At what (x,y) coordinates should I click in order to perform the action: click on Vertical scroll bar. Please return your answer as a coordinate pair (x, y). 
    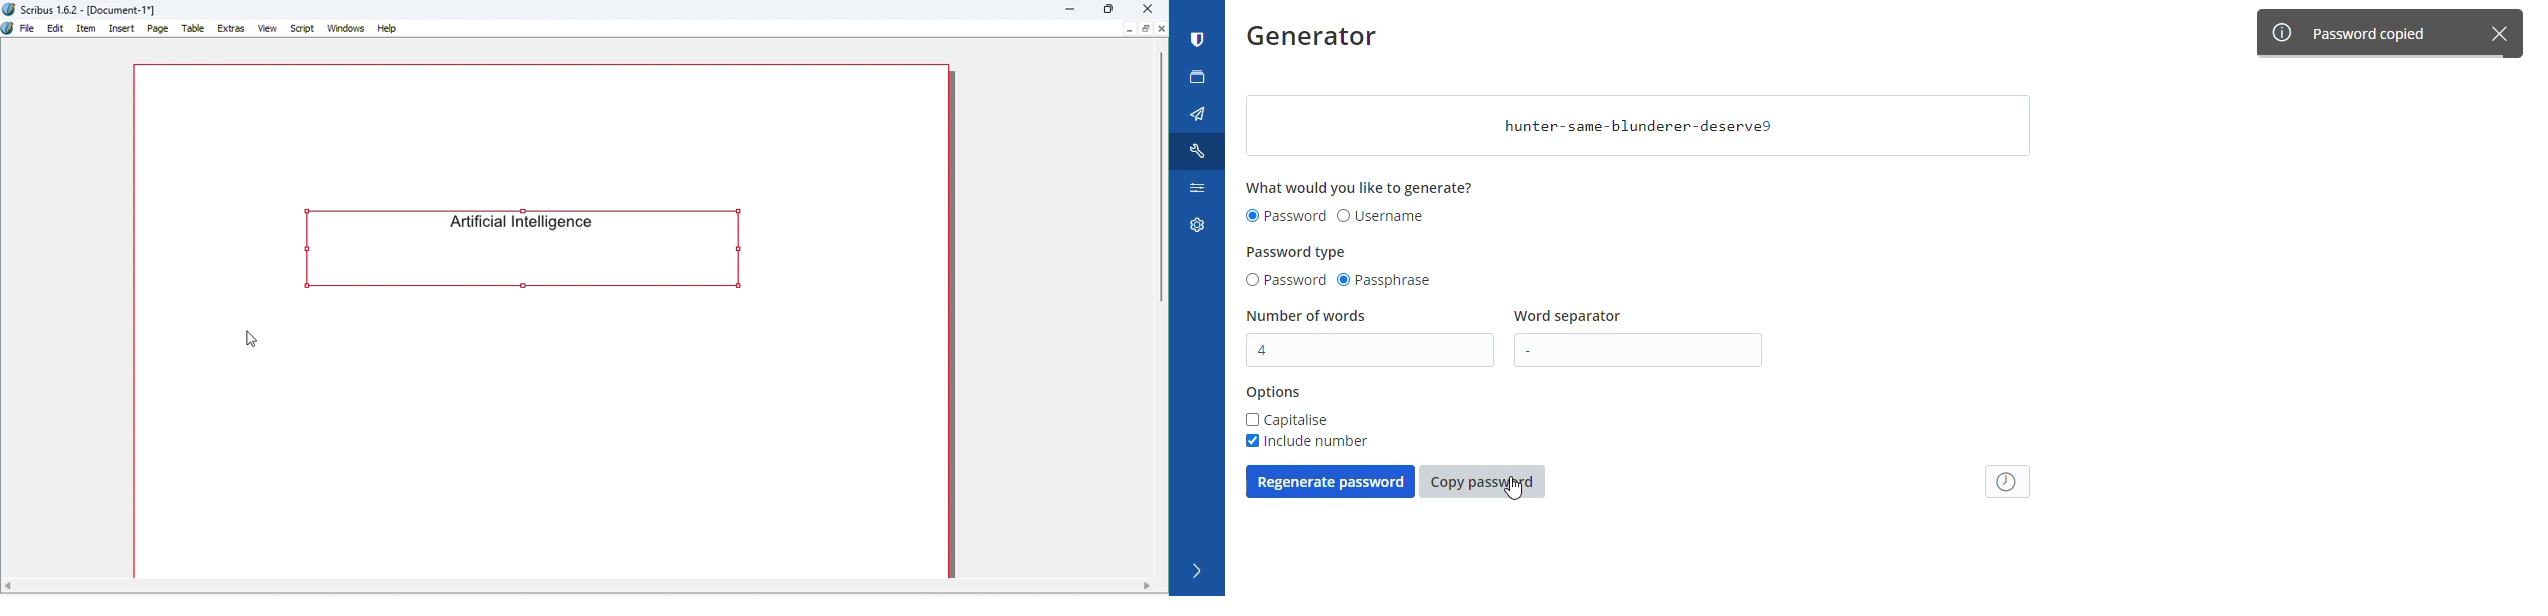
    Looking at the image, I should click on (1163, 177).